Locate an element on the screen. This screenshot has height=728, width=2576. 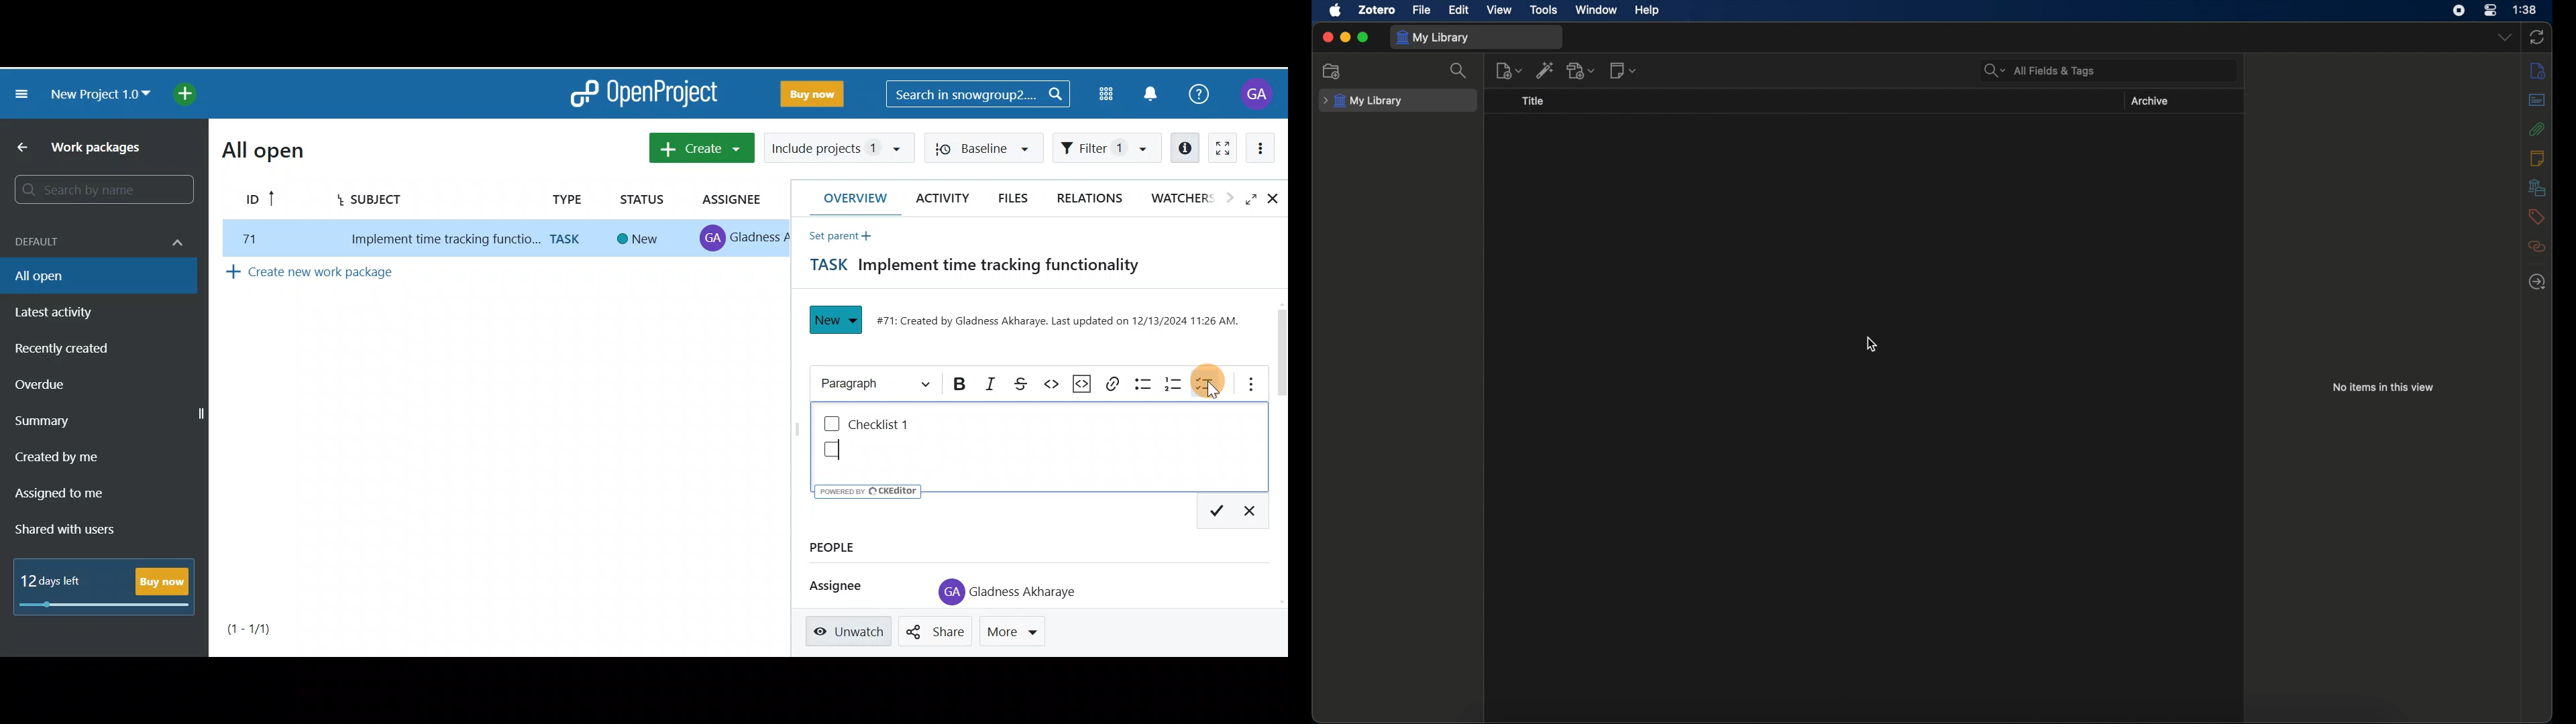
Filter is located at coordinates (1107, 148).